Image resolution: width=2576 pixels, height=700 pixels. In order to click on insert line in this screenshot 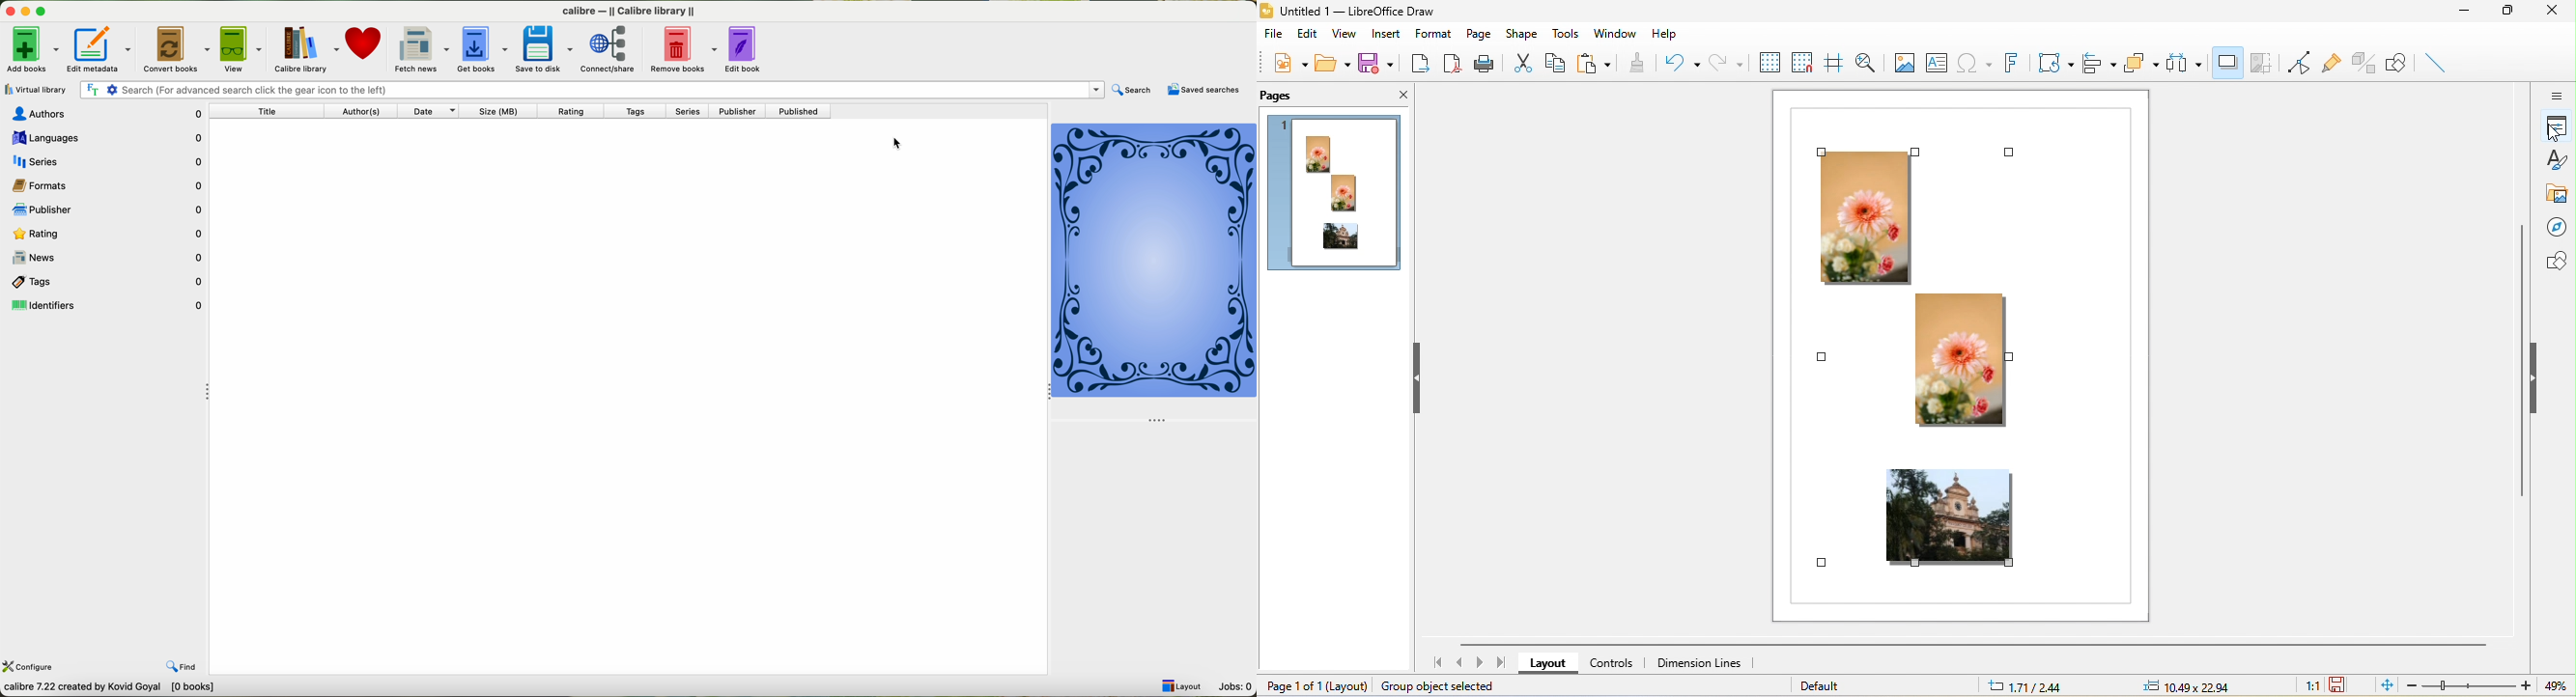, I will do `click(2437, 61)`.